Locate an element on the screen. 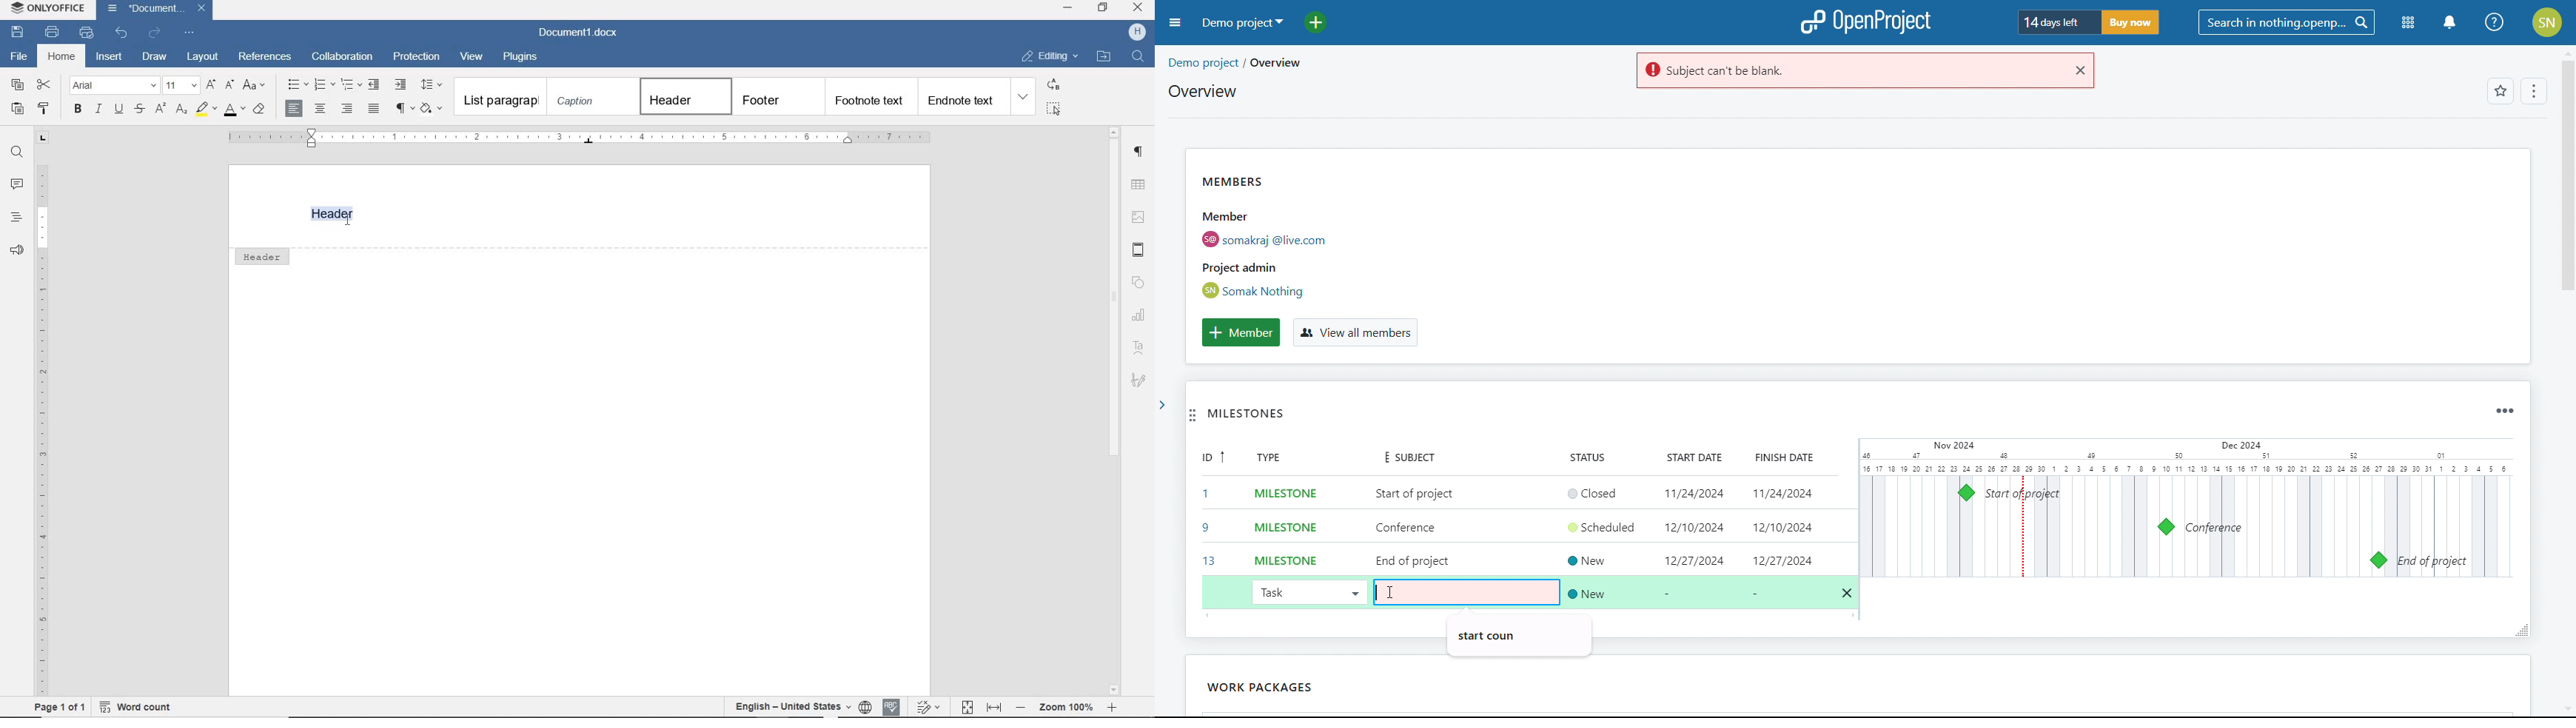  paste is located at coordinates (18, 109).